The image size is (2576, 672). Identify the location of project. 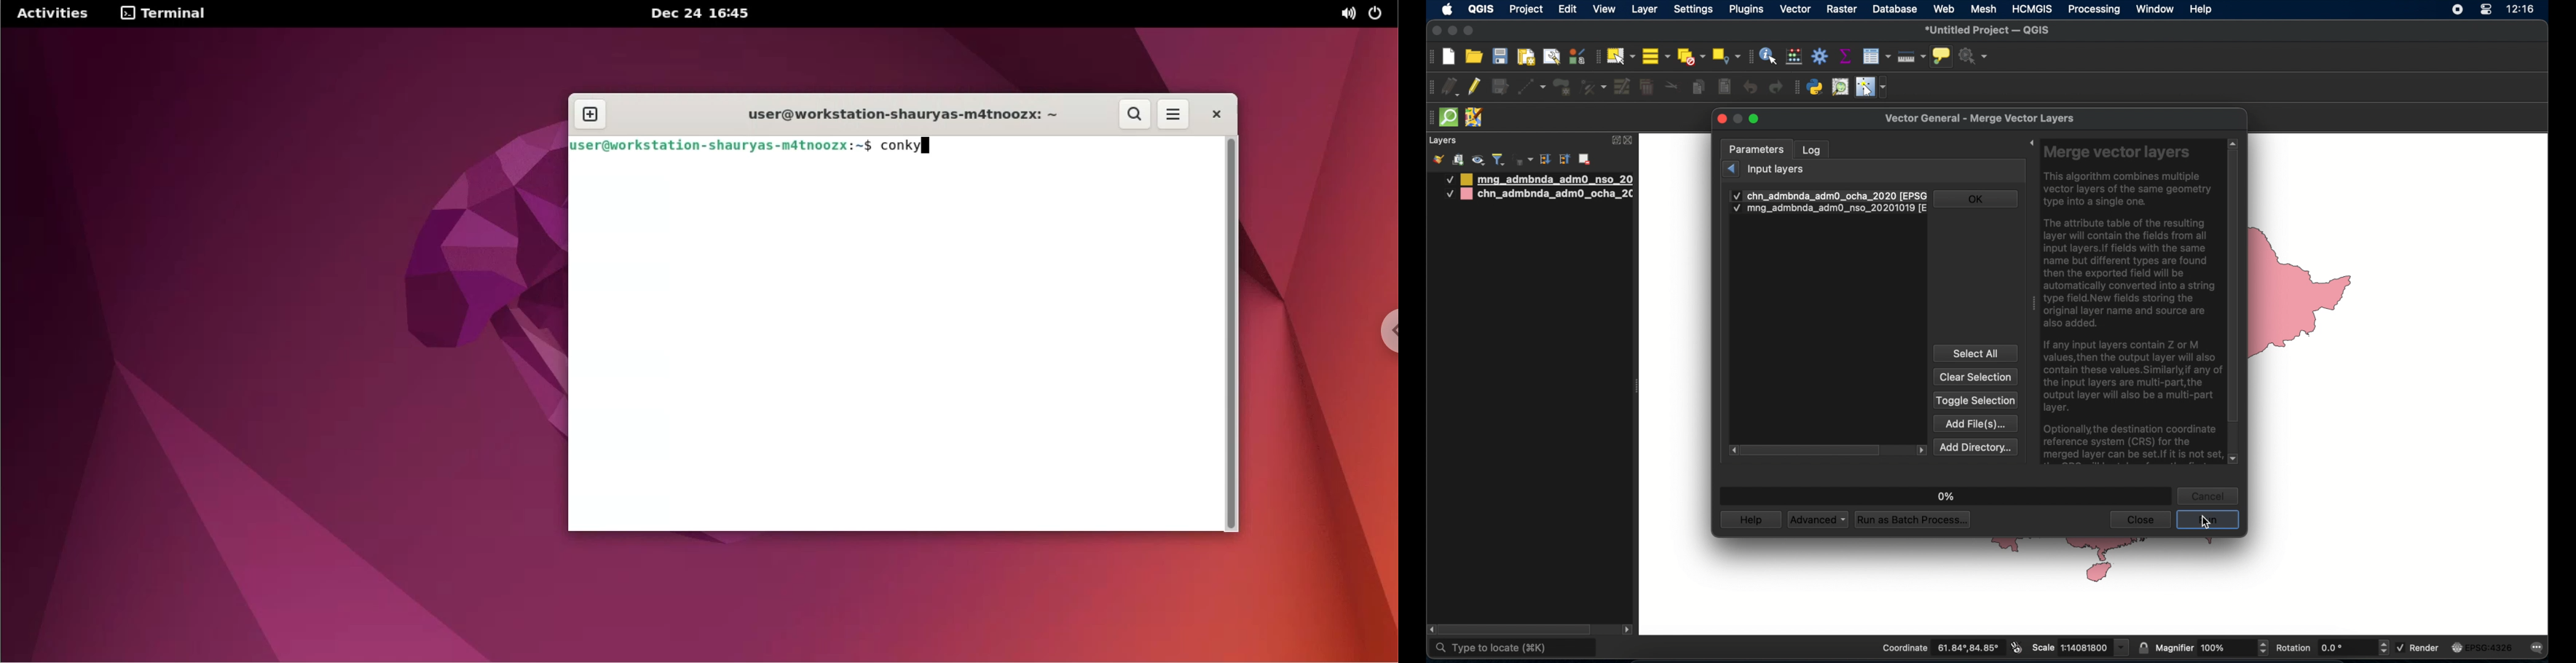
(1527, 10).